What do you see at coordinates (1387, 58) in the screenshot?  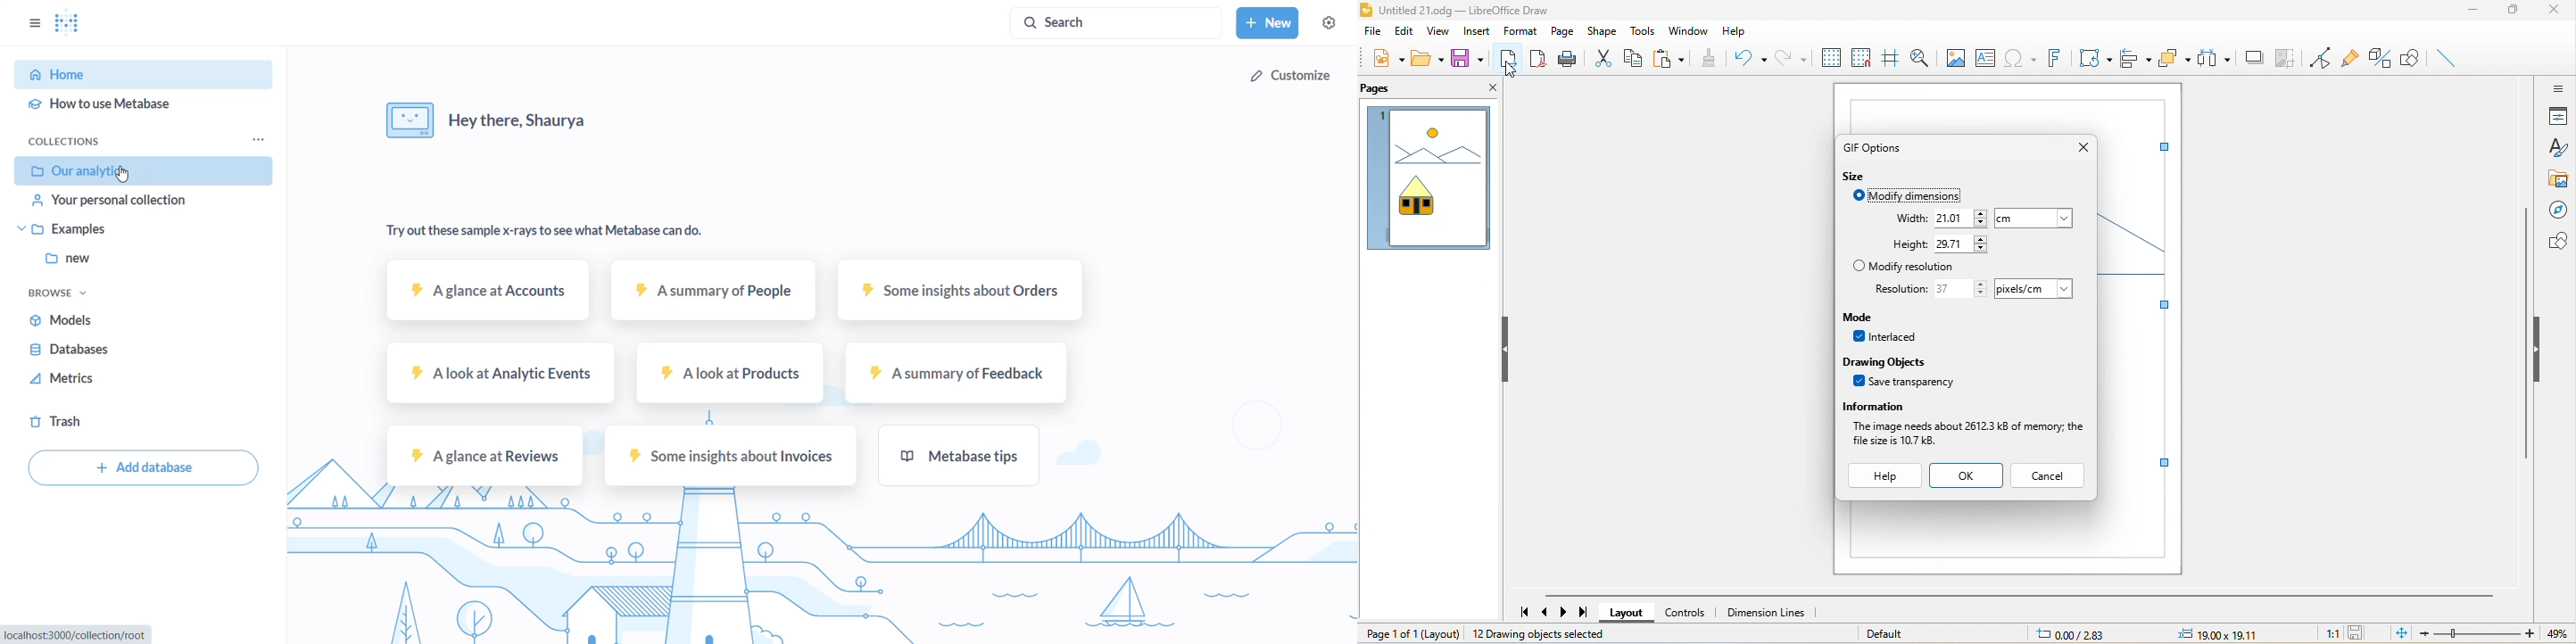 I see `new` at bounding box center [1387, 58].